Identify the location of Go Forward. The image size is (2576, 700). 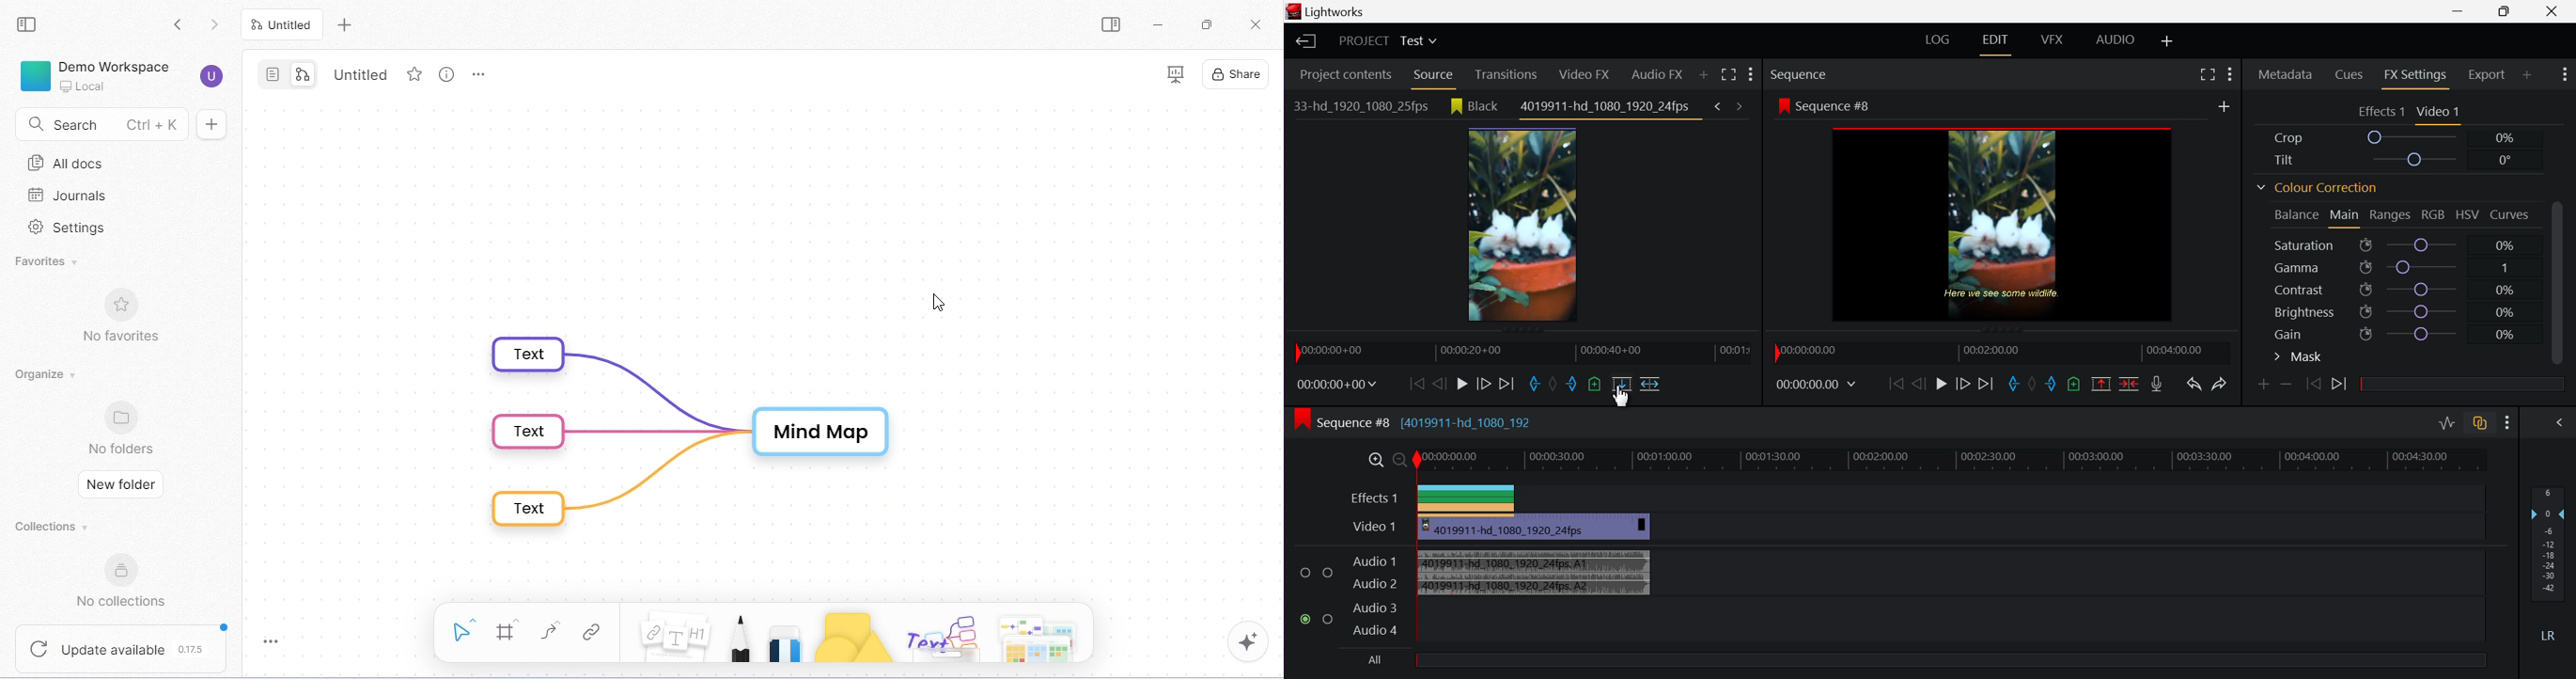
(1964, 382).